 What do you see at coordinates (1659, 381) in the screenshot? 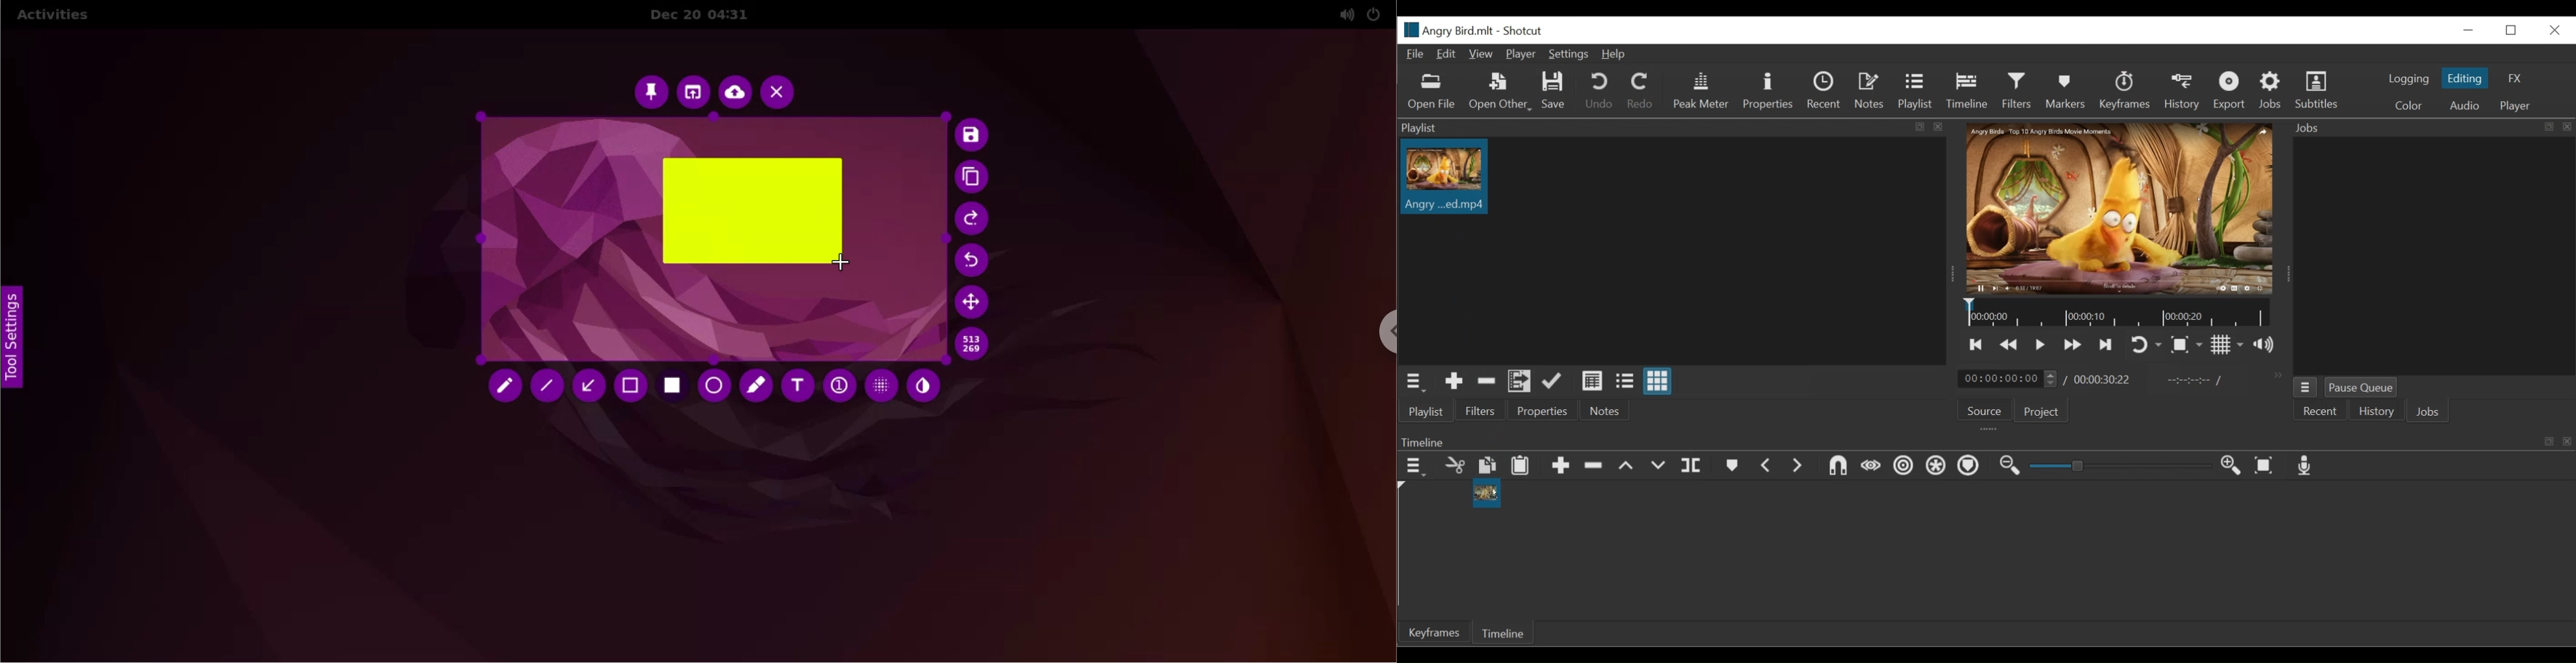
I see `View as icon` at bounding box center [1659, 381].